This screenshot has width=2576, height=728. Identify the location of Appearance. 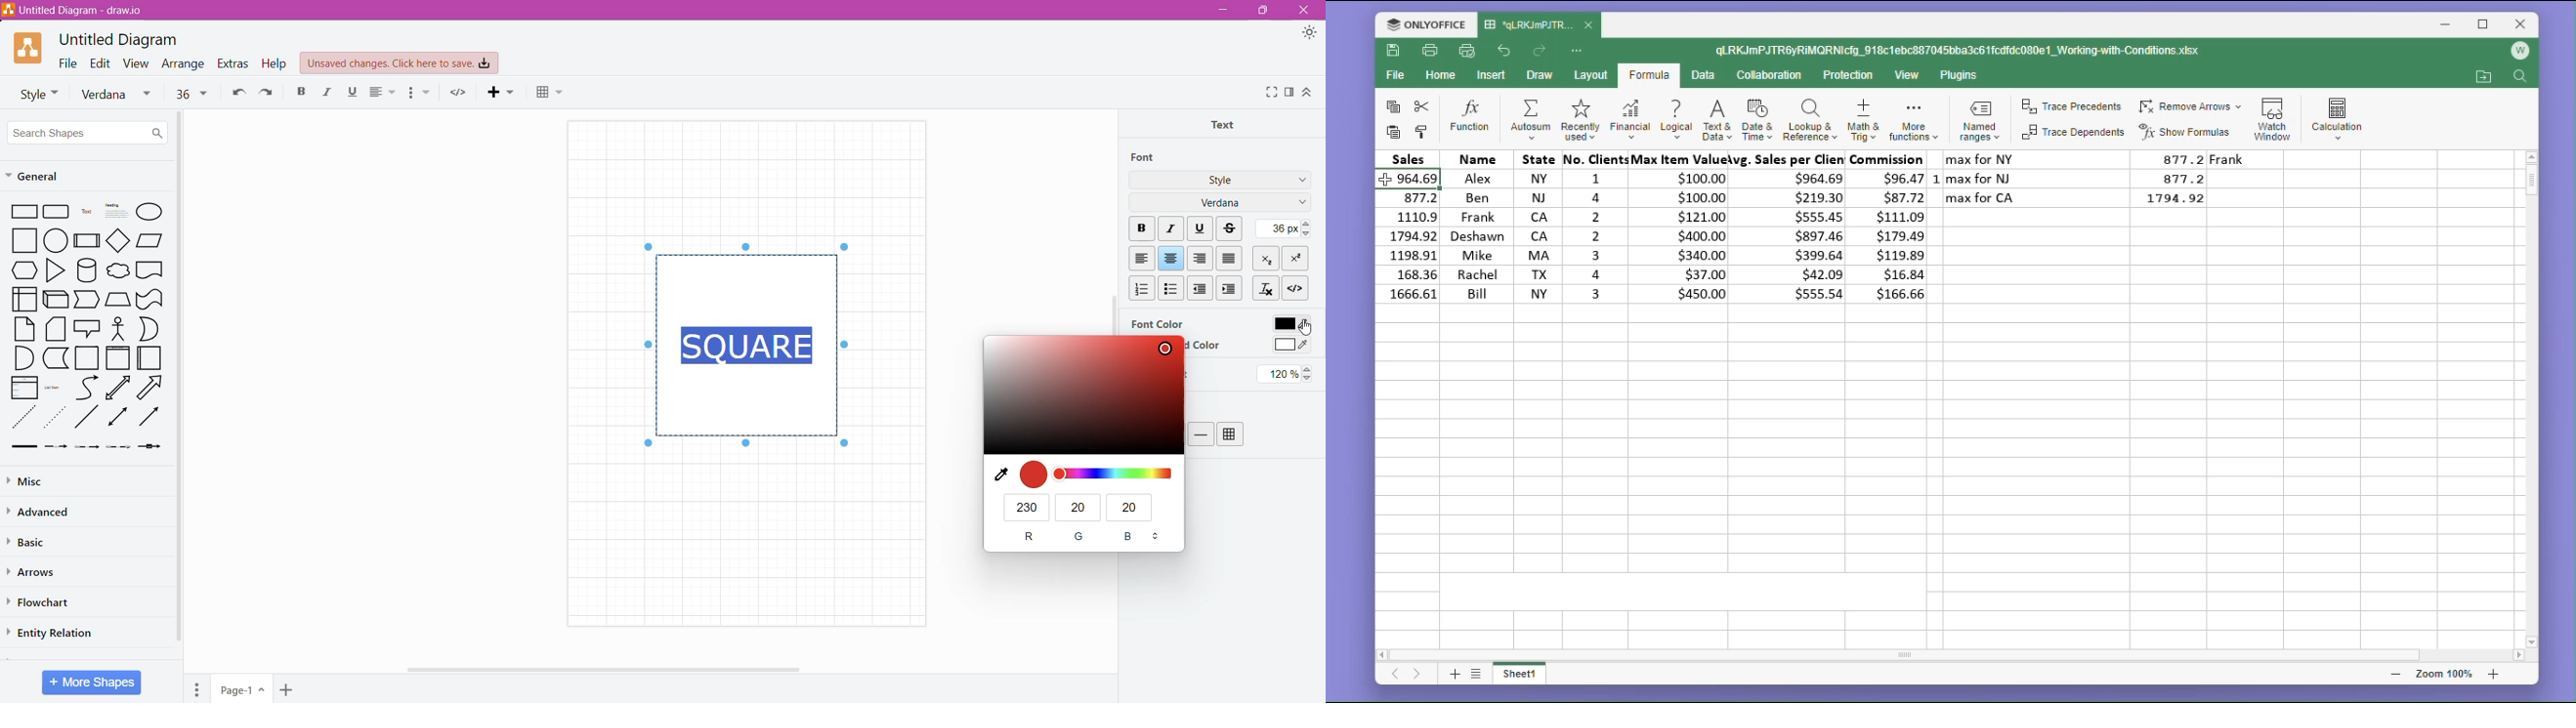
(1310, 33).